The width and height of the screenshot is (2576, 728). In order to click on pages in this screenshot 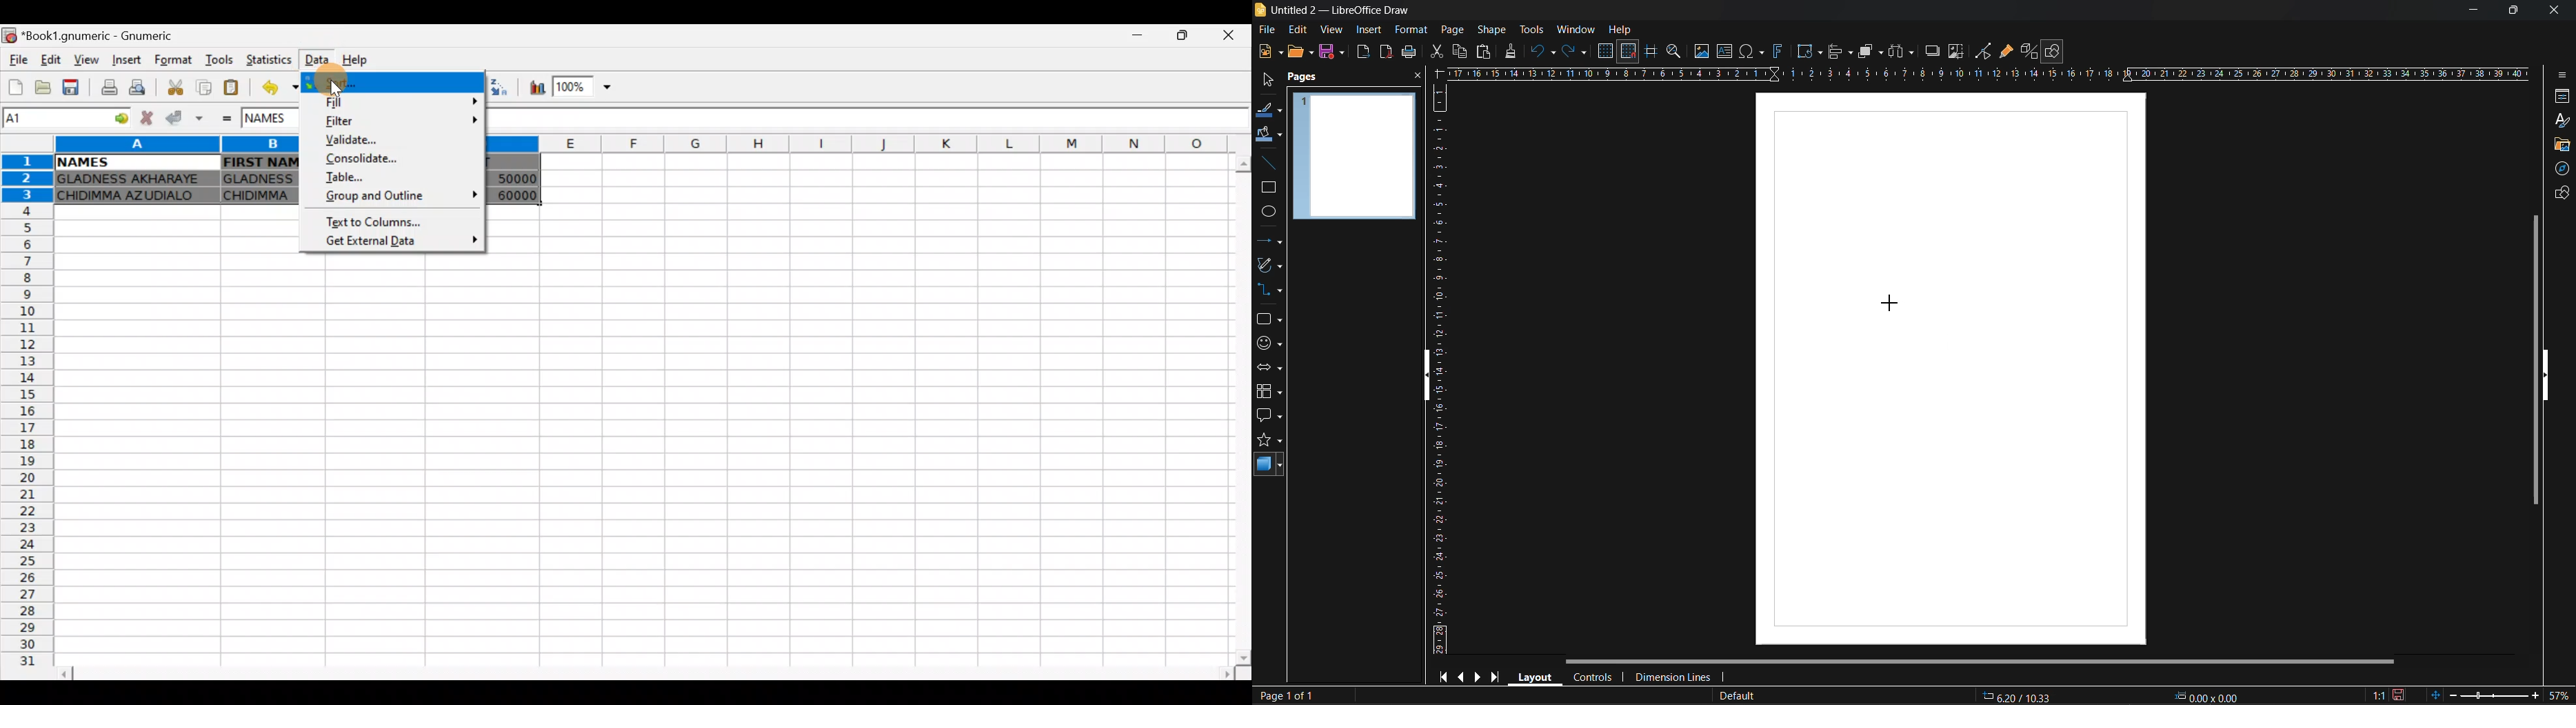, I will do `click(1307, 77)`.